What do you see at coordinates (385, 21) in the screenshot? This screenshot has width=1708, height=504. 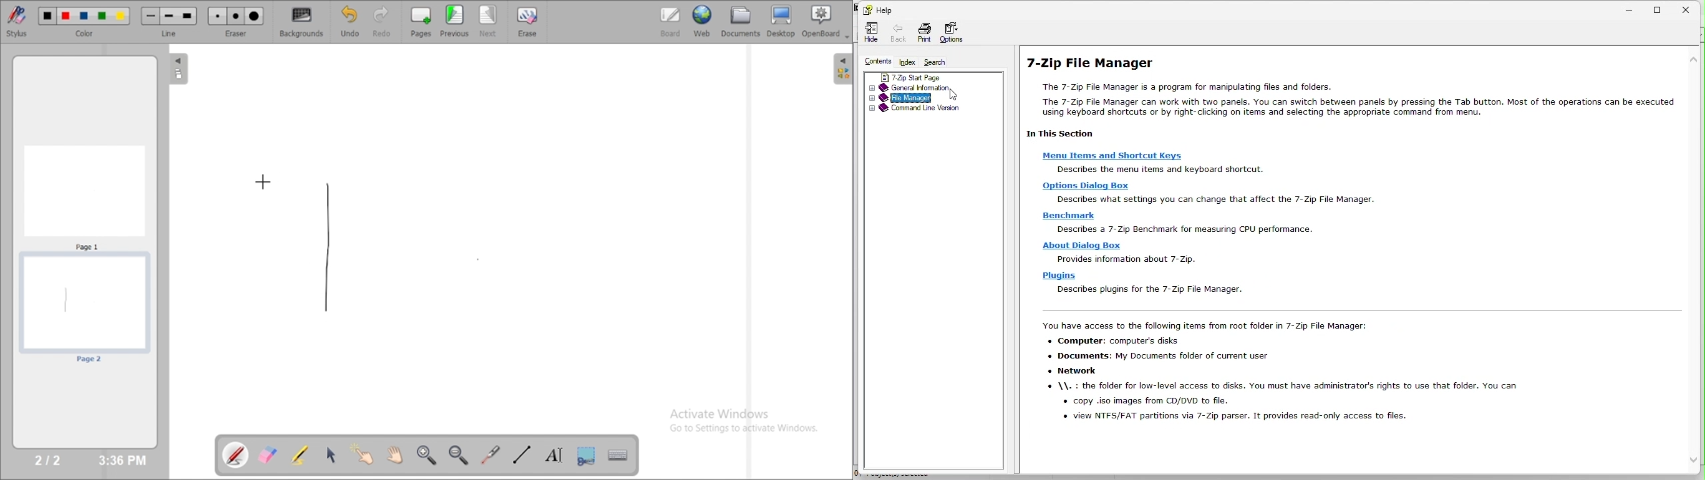 I see `redo` at bounding box center [385, 21].